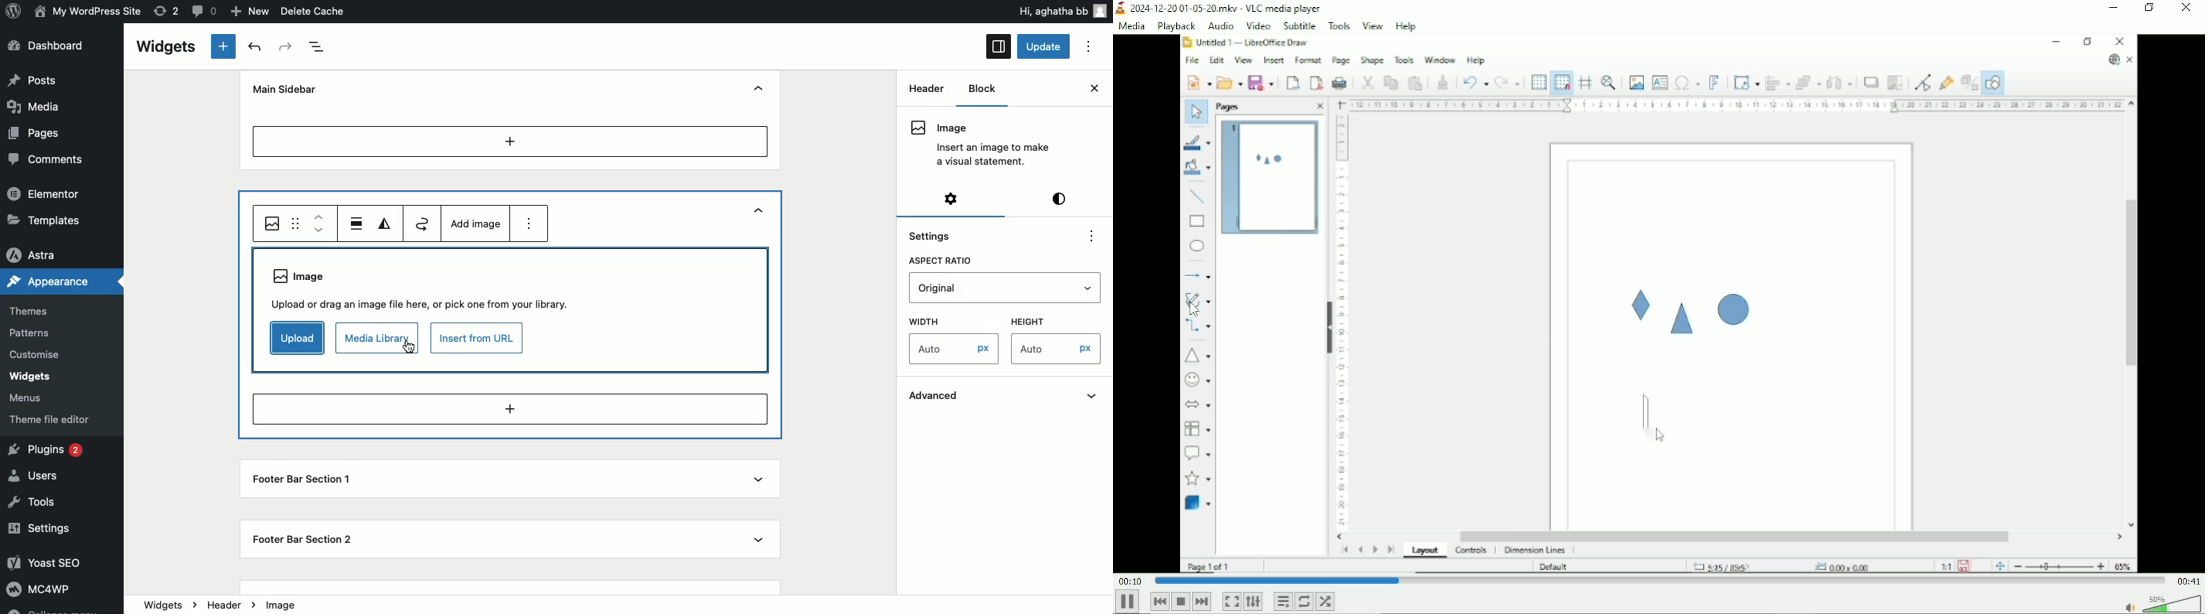 The height and width of the screenshot is (616, 2212). What do you see at coordinates (29, 377) in the screenshot?
I see `Widgets` at bounding box center [29, 377].